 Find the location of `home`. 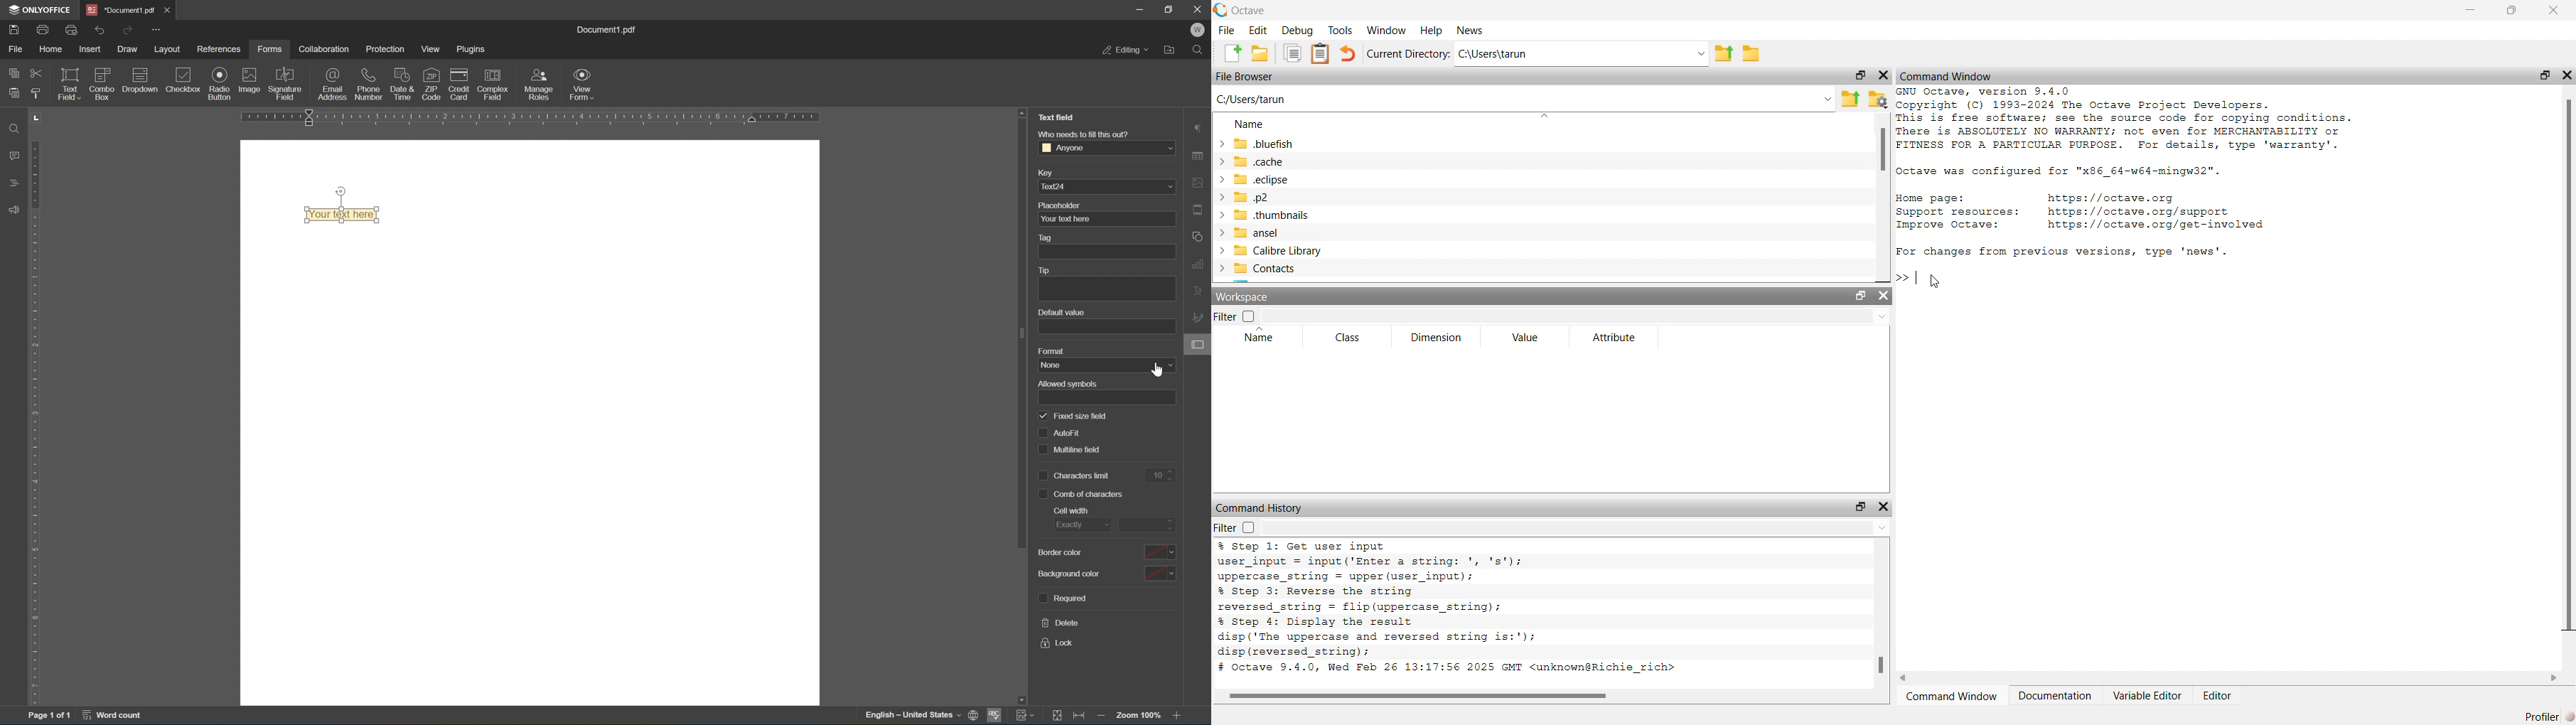

home is located at coordinates (51, 52).